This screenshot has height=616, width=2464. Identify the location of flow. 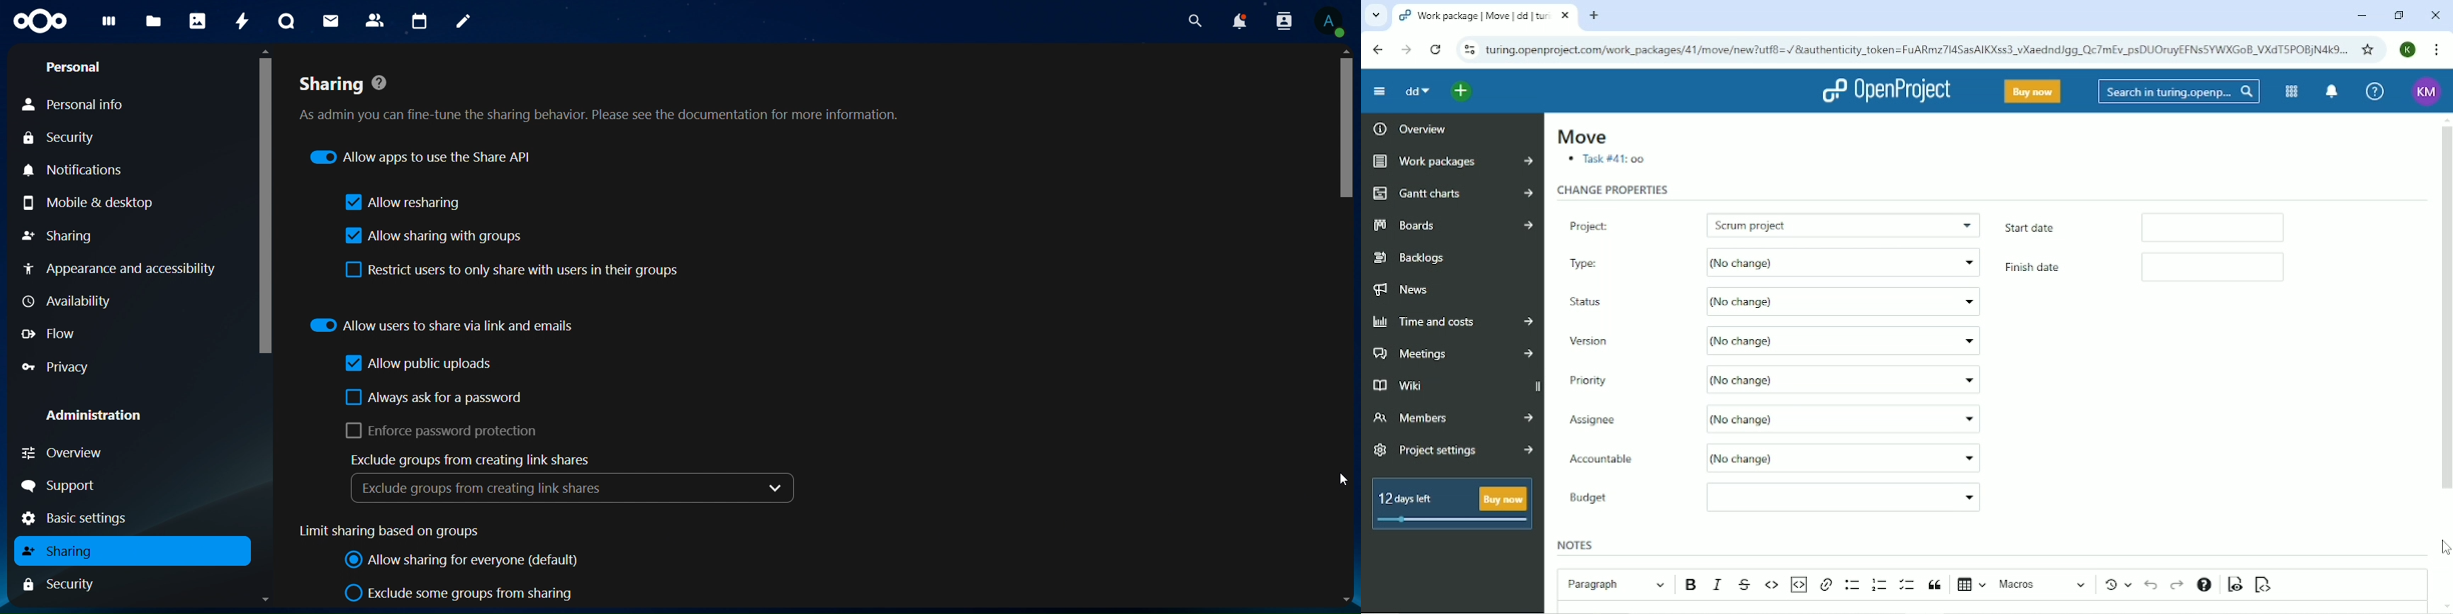
(49, 333).